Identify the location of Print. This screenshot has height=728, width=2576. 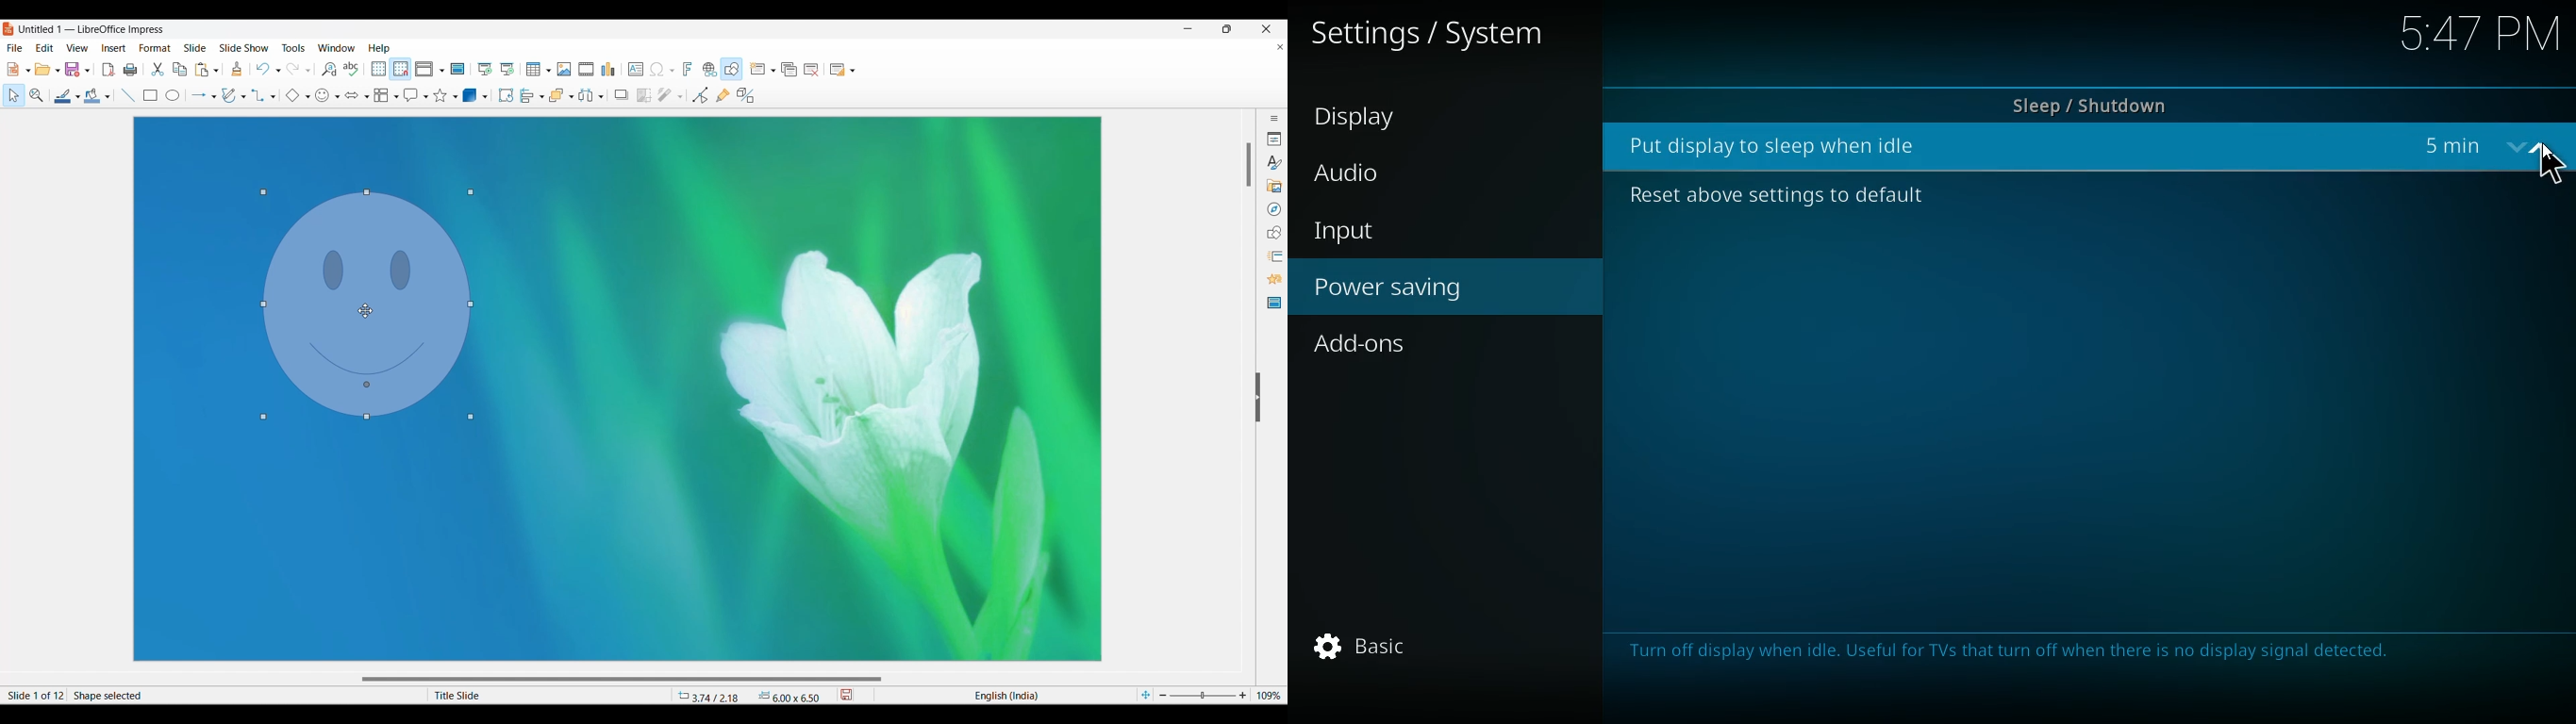
(130, 70).